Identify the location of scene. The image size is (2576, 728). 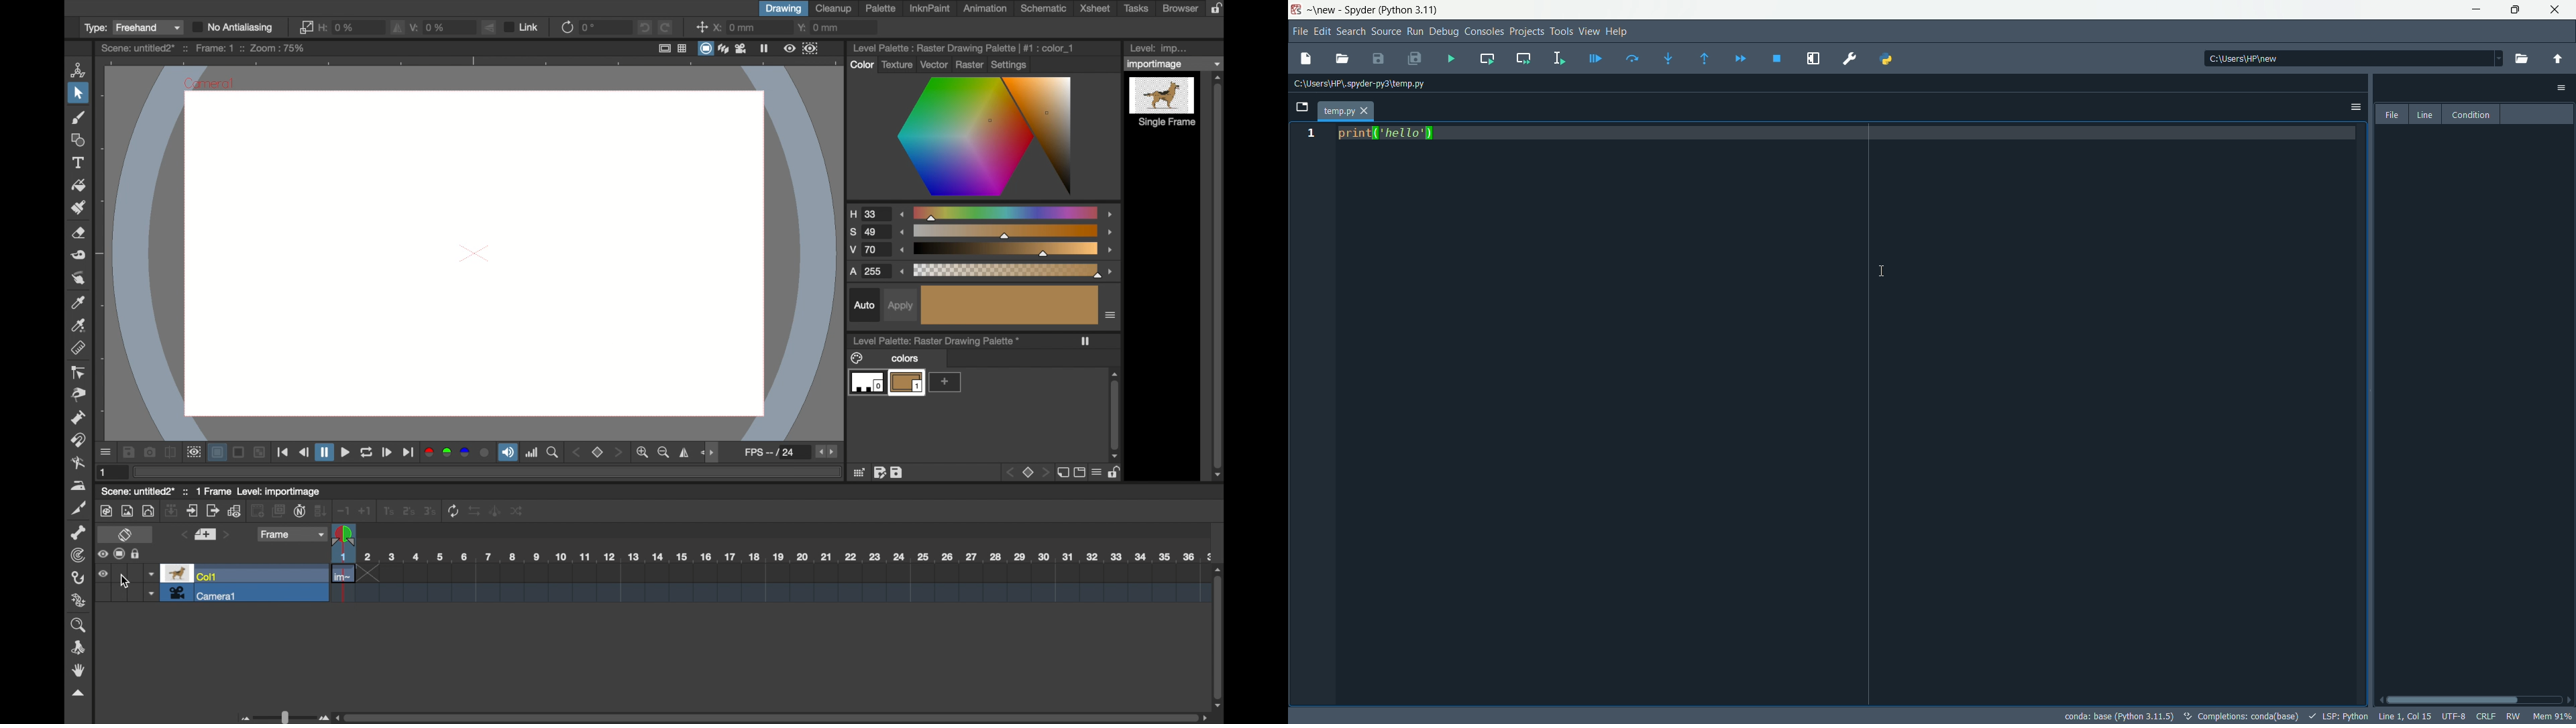
(769, 585).